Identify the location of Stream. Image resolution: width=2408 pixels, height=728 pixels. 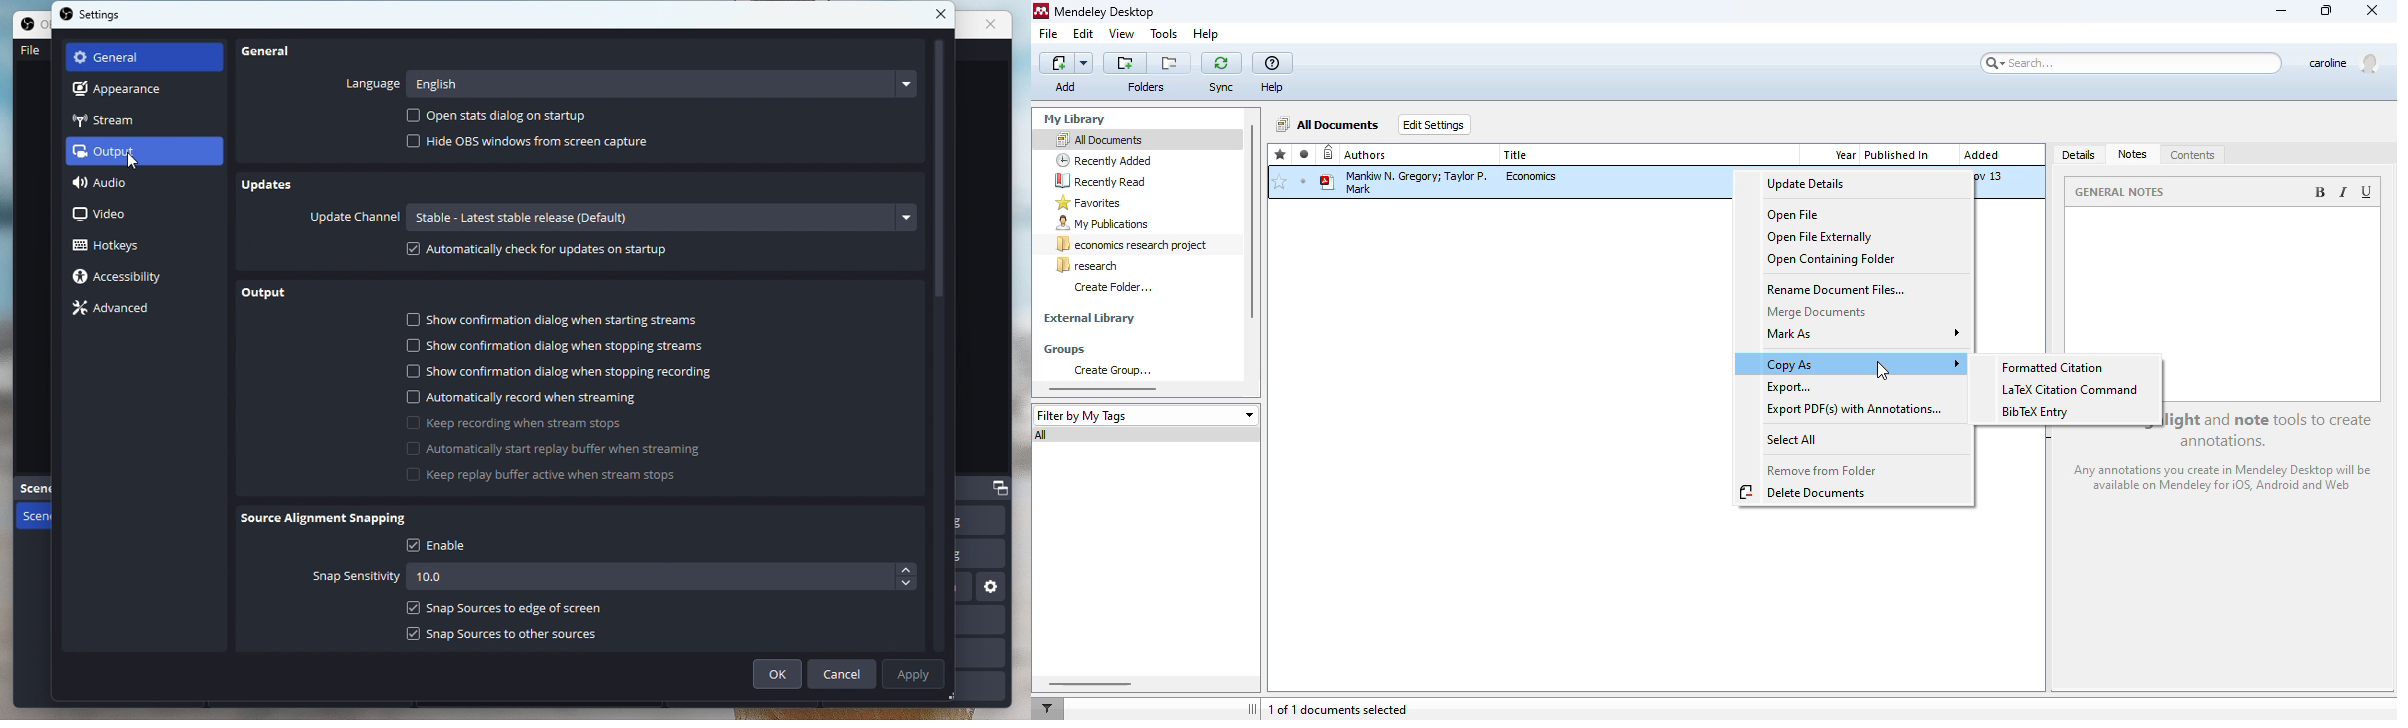
(125, 119).